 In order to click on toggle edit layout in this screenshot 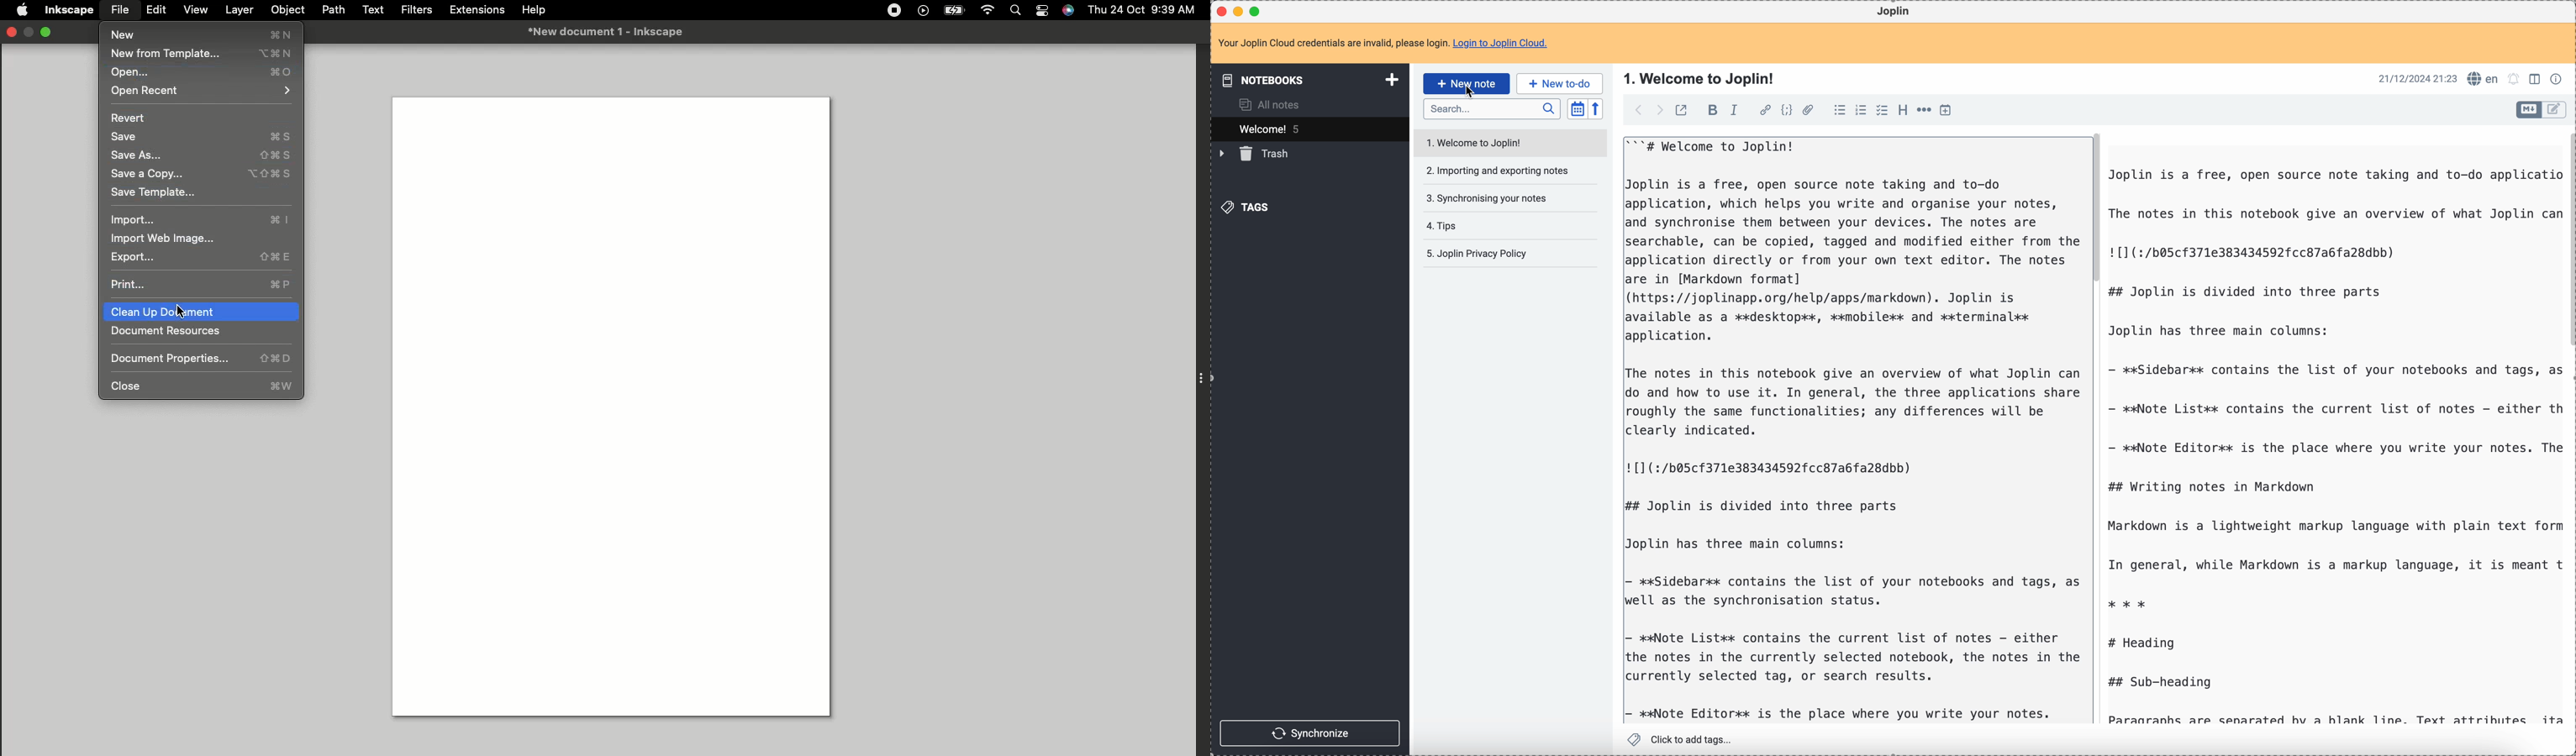, I will do `click(2529, 110)`.